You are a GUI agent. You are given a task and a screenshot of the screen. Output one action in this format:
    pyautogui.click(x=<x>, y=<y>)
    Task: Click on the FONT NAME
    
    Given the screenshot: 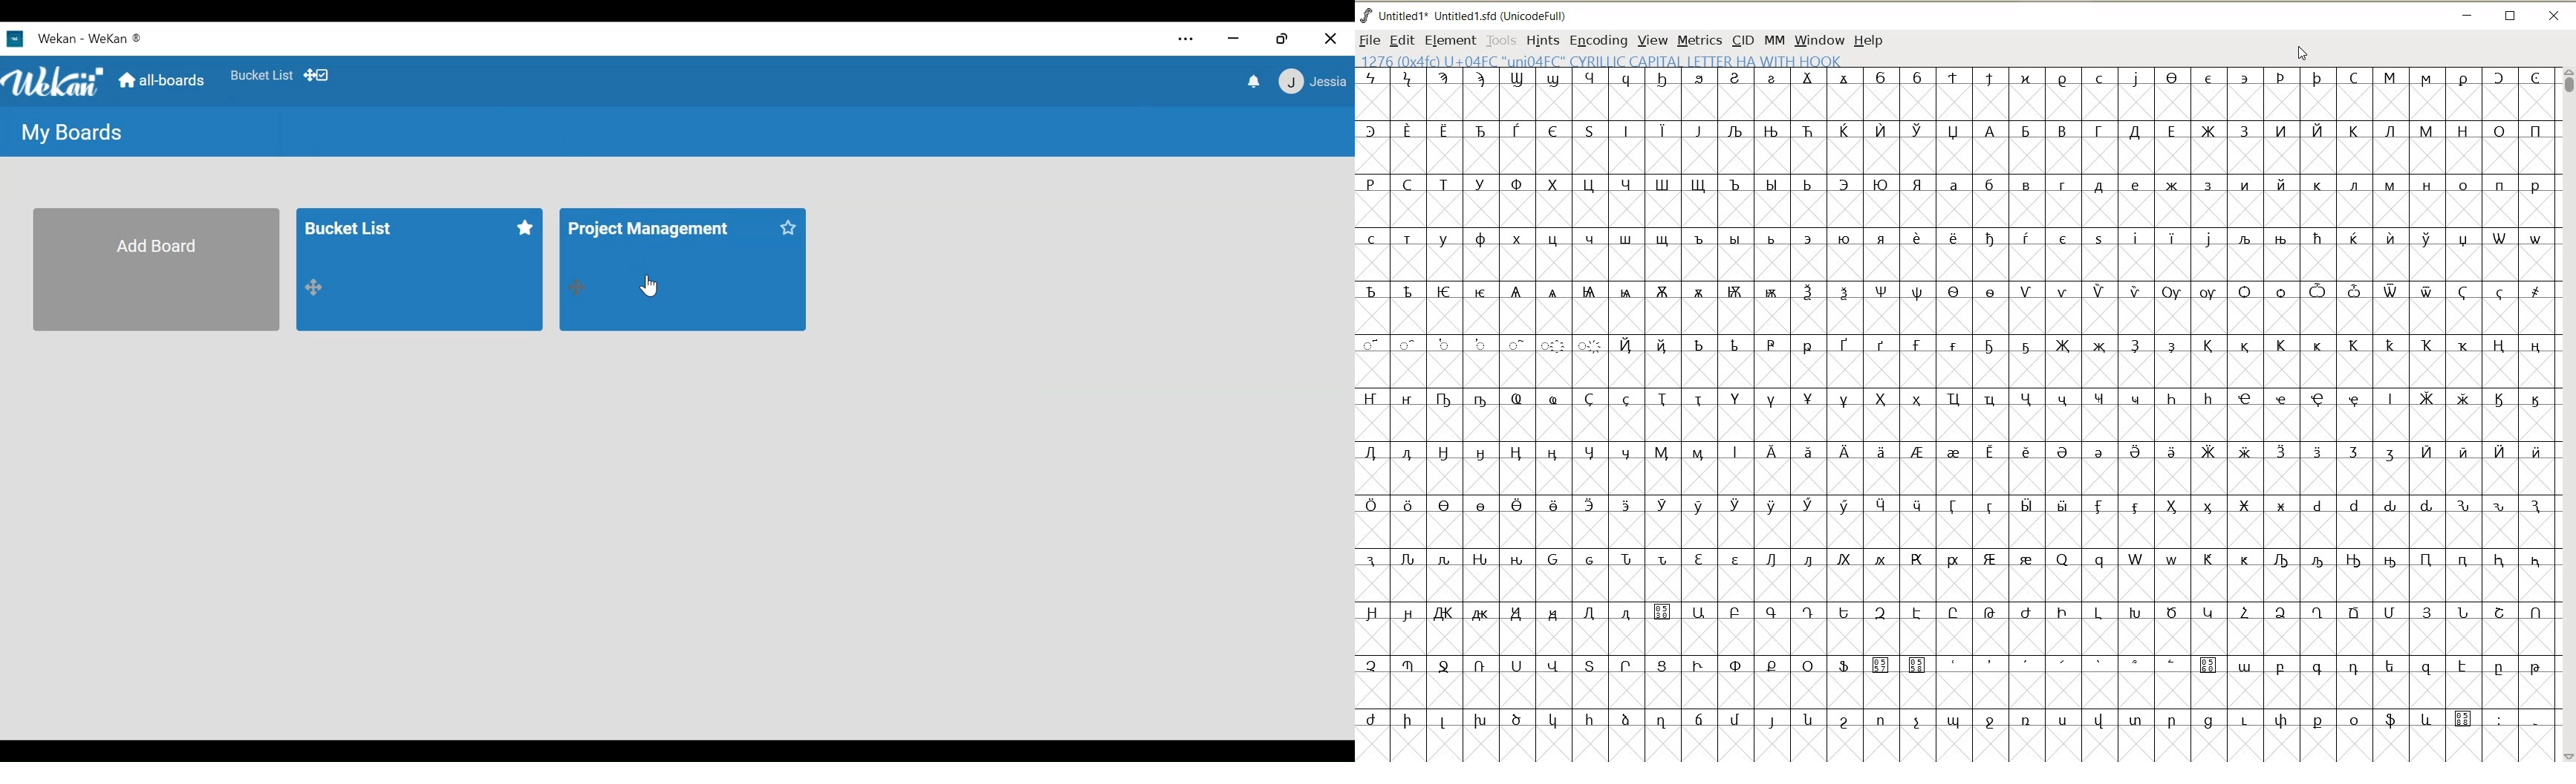 What is the action you would take?
    pyautogui.click(x=1466, y=16)
    